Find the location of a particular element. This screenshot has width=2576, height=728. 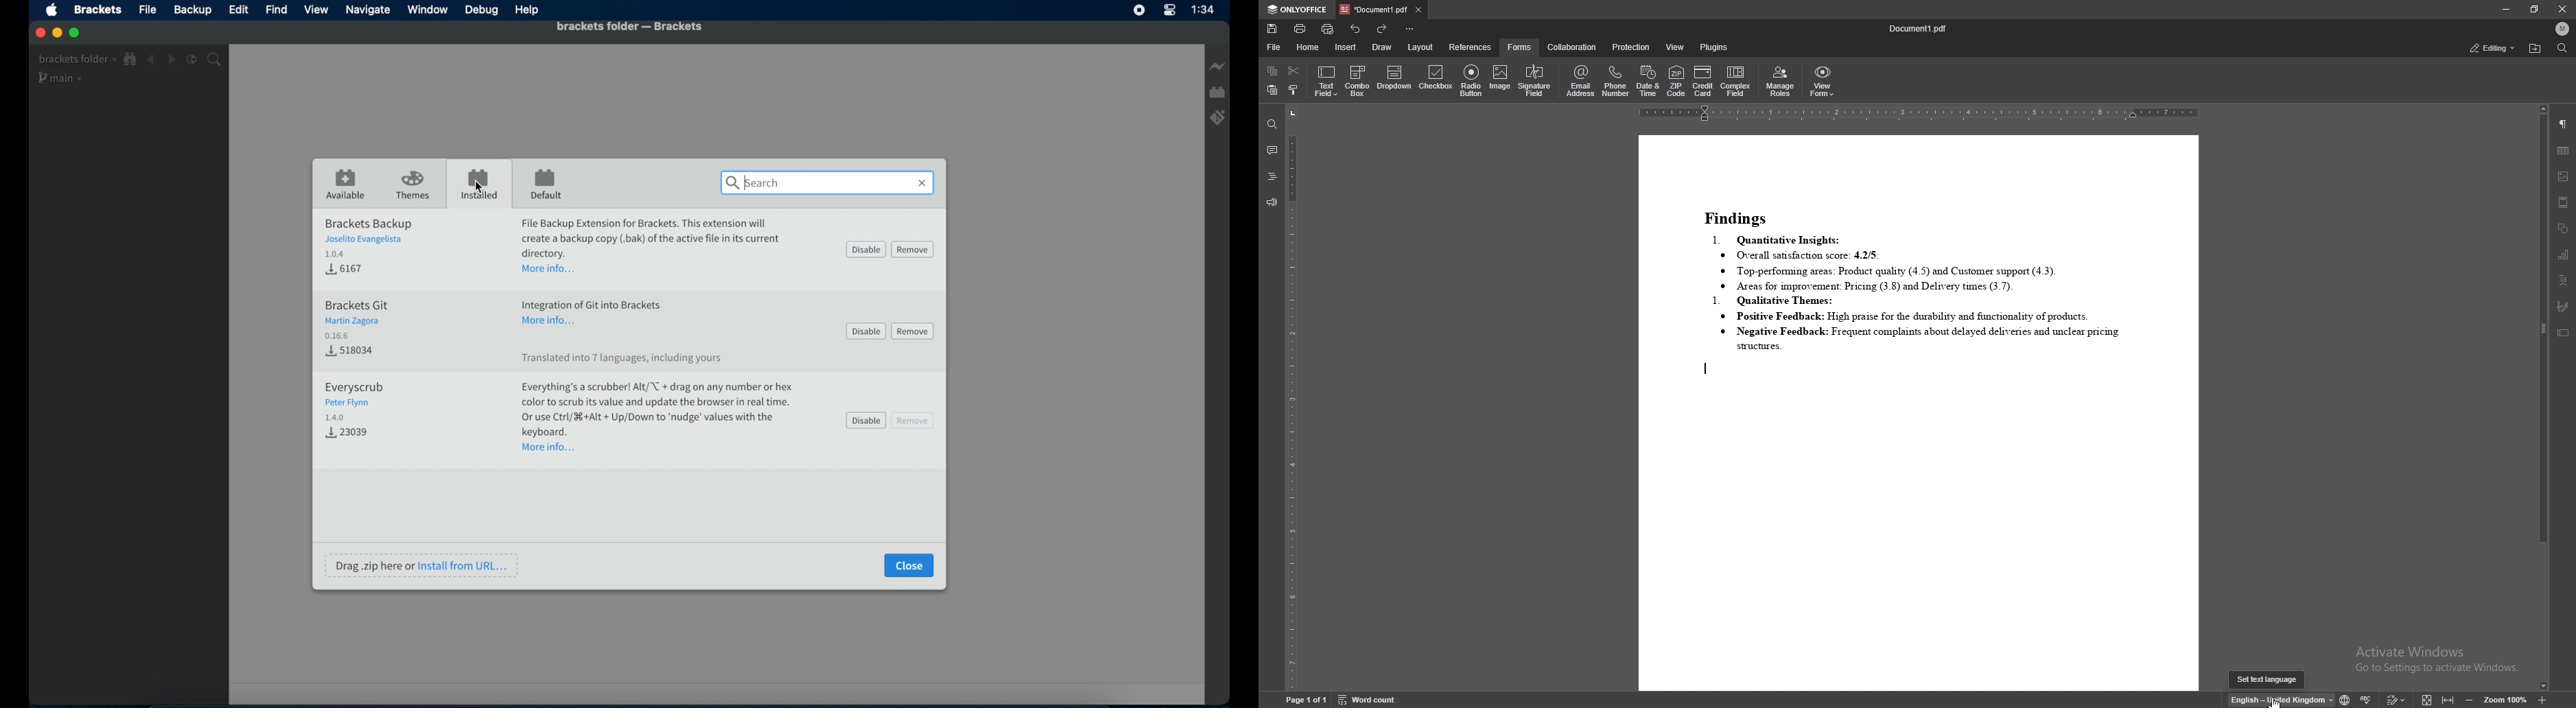

combo box is located at coordinates (1358, 80).